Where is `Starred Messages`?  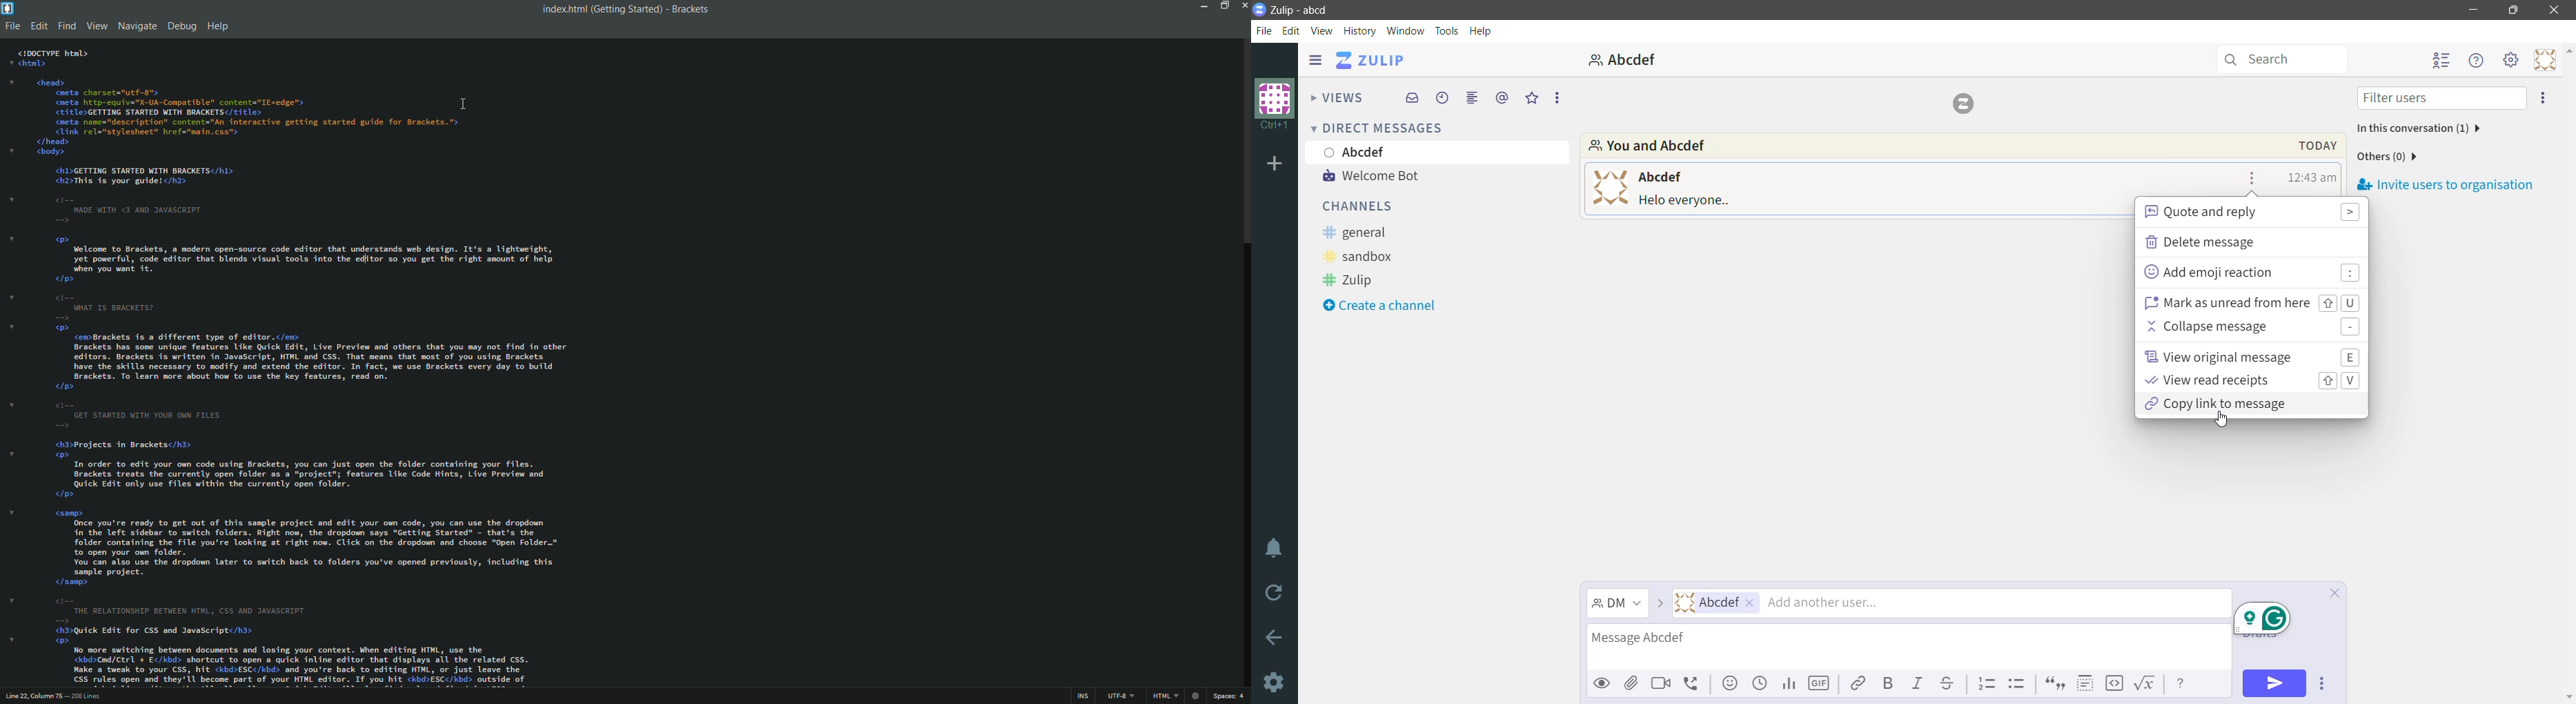
Starred Messages is located at coordinates (1529, 98).